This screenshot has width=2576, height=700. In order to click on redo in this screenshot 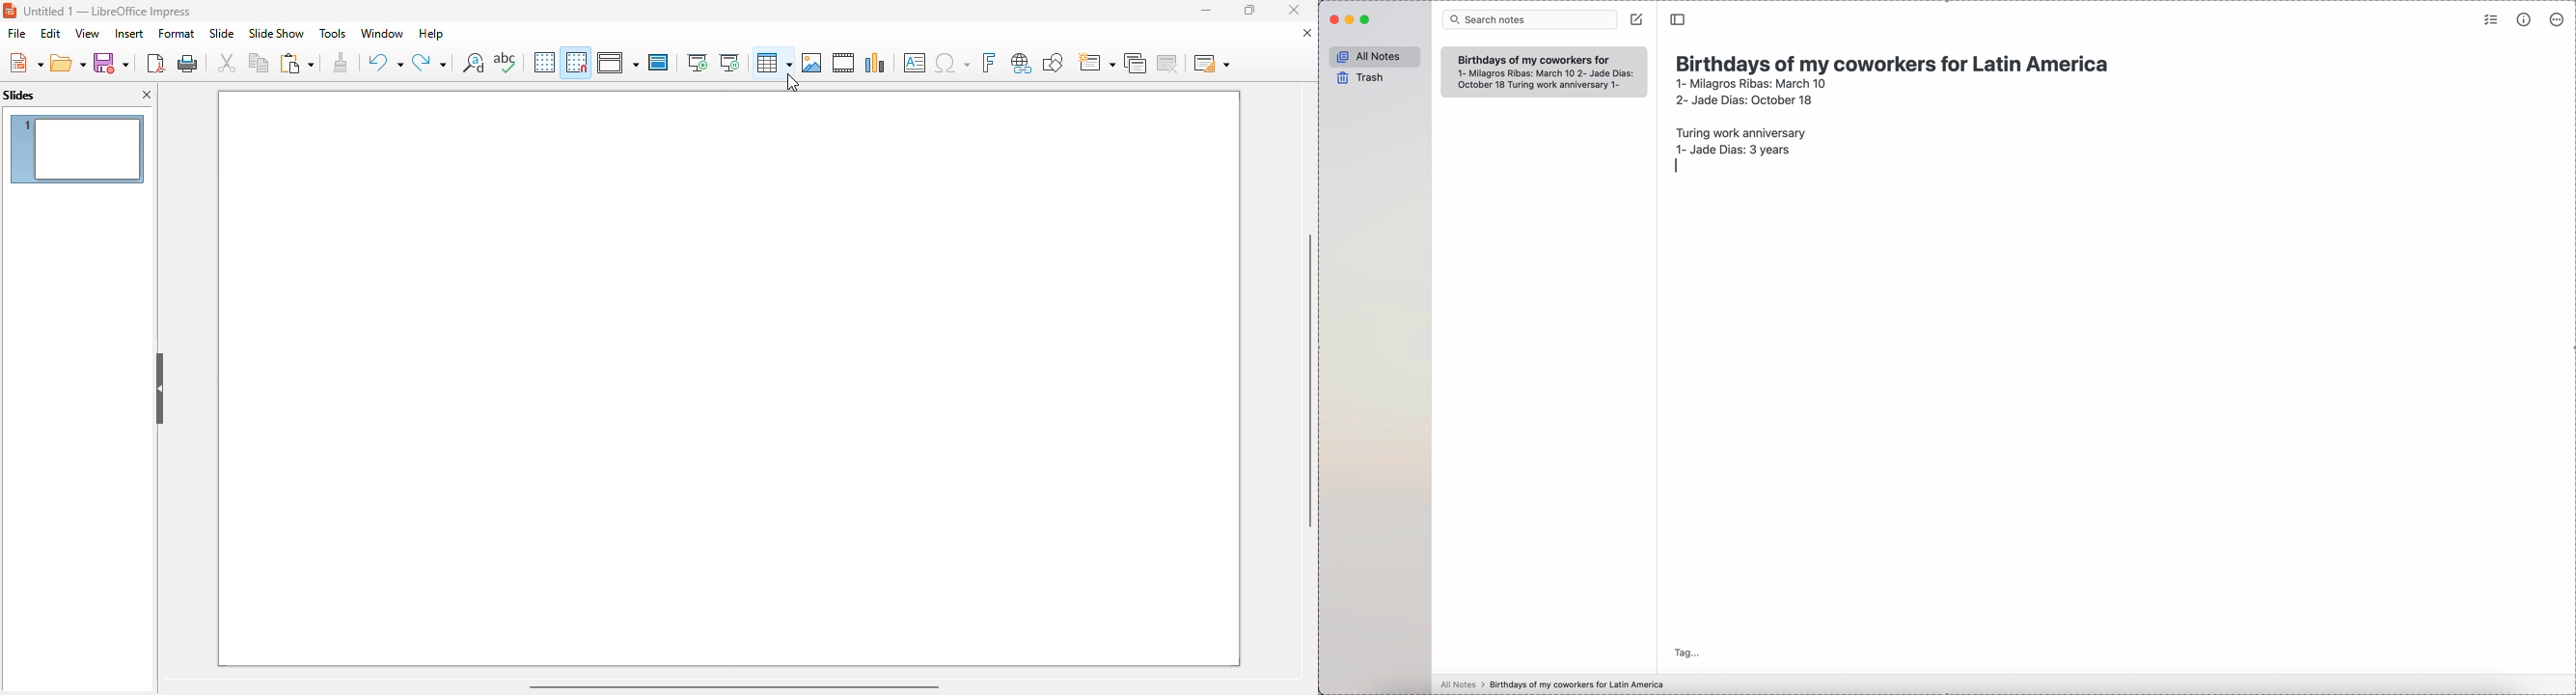, I will do `click(428, 62)`.